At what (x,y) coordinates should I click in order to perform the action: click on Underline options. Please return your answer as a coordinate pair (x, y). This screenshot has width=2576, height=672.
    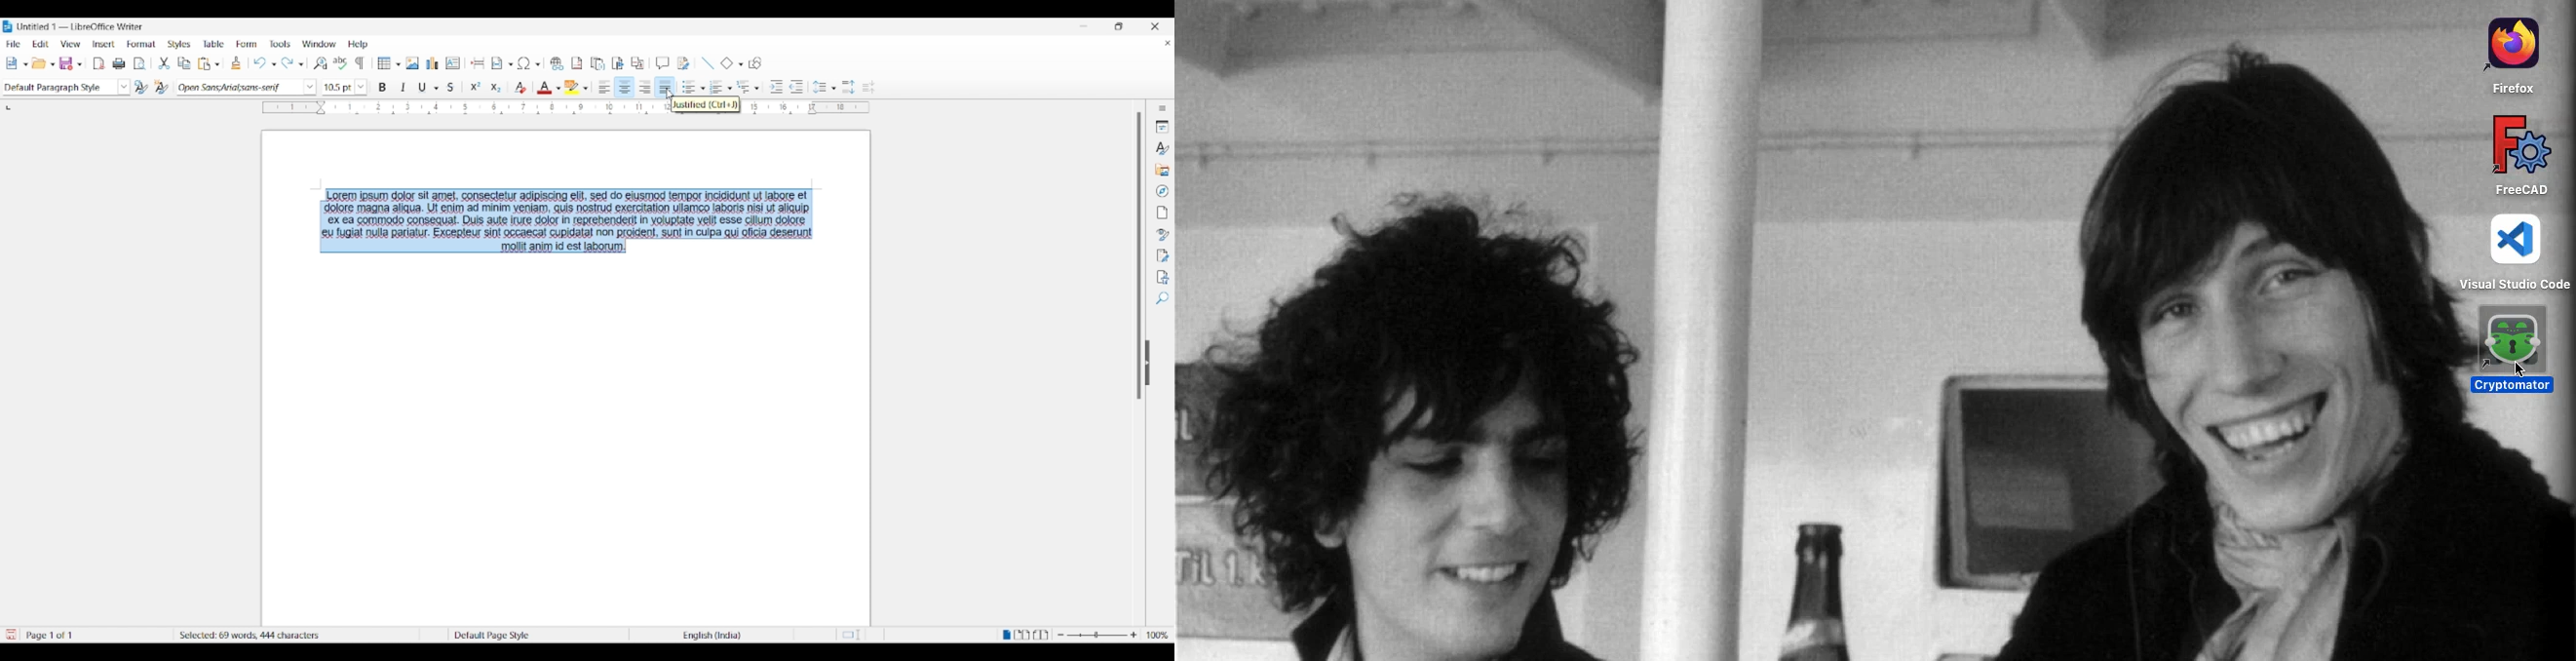
    Looking at the image, I should click on (436, 88).